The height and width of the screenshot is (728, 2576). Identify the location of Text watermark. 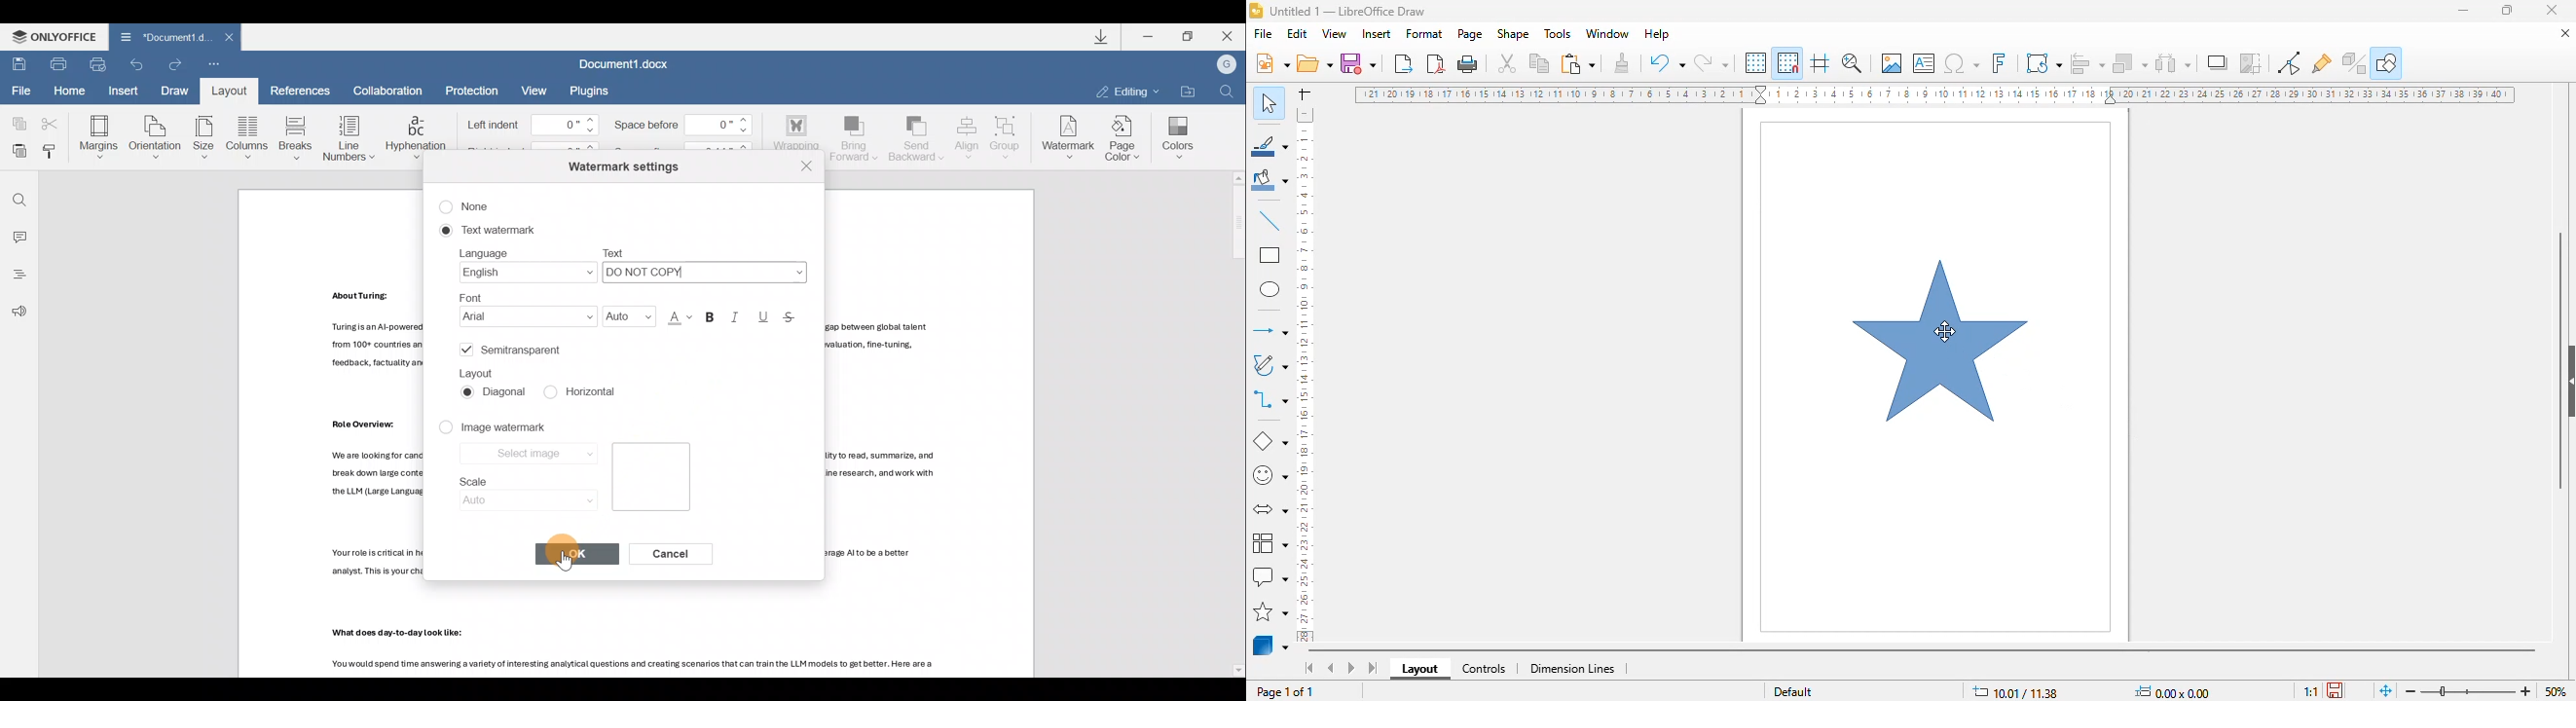
(484, 230).